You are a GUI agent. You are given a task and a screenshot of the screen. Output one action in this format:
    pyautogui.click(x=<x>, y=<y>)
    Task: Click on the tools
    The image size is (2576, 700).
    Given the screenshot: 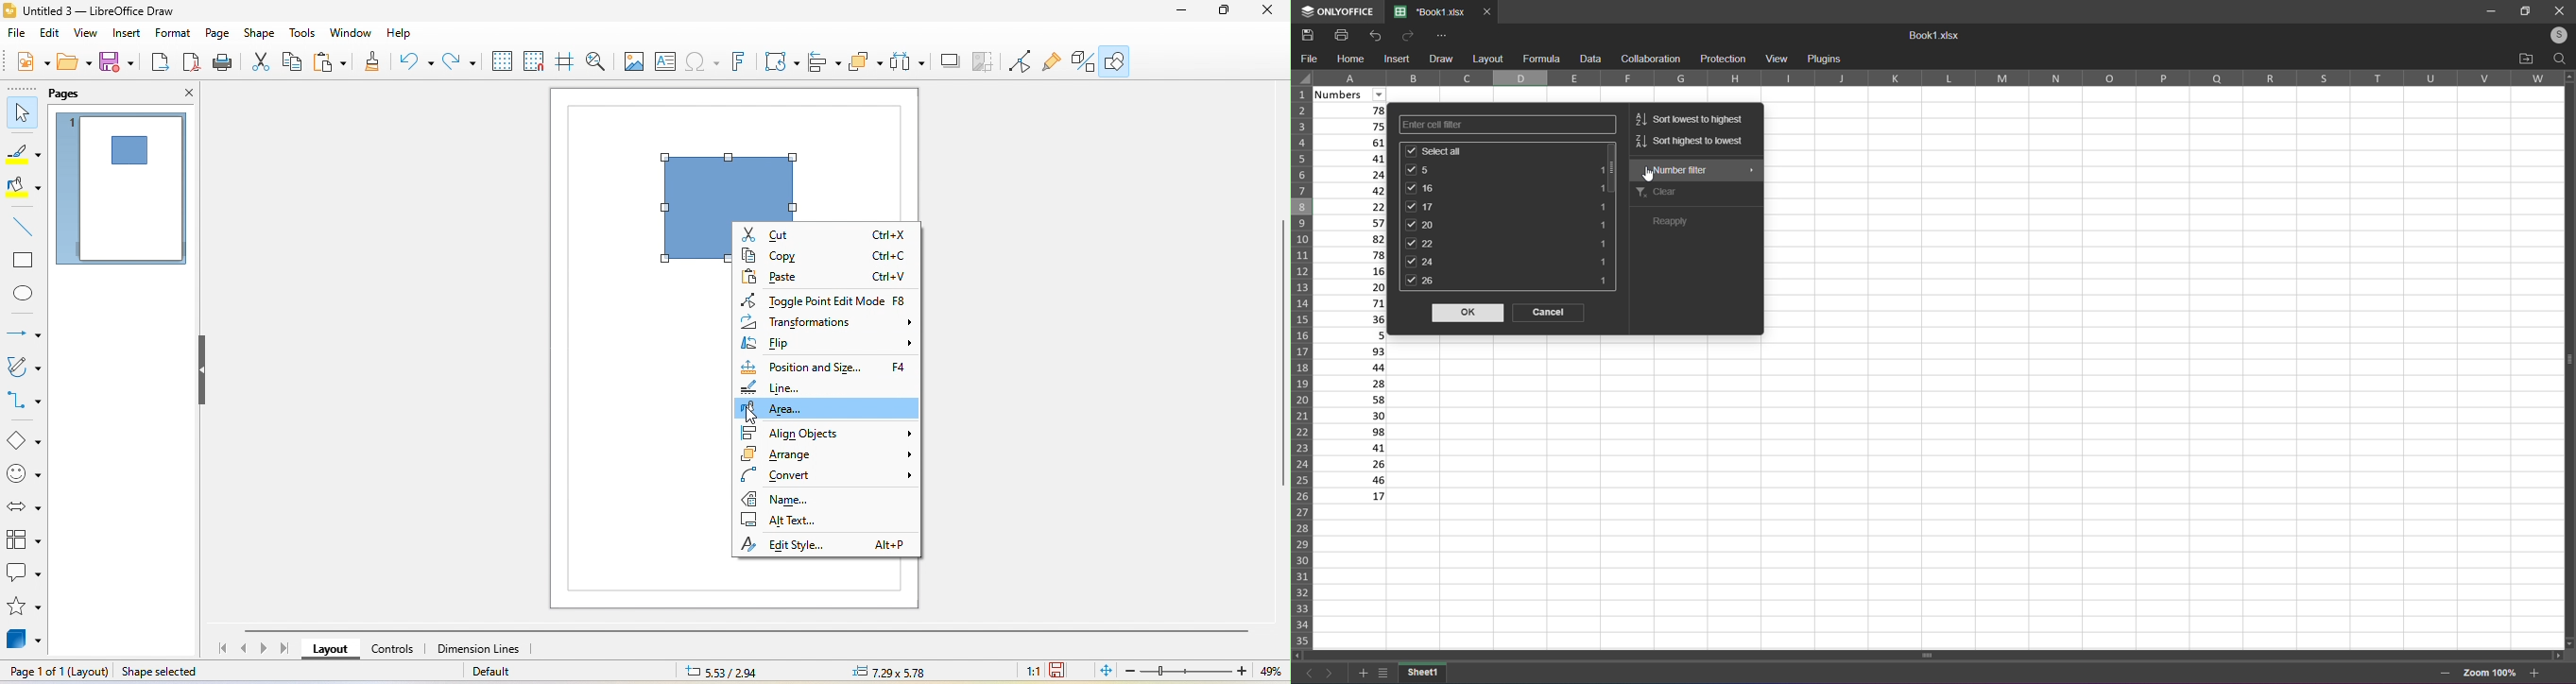 What is the action you would take?
    pyautogui.click(x=305, y=34)
    